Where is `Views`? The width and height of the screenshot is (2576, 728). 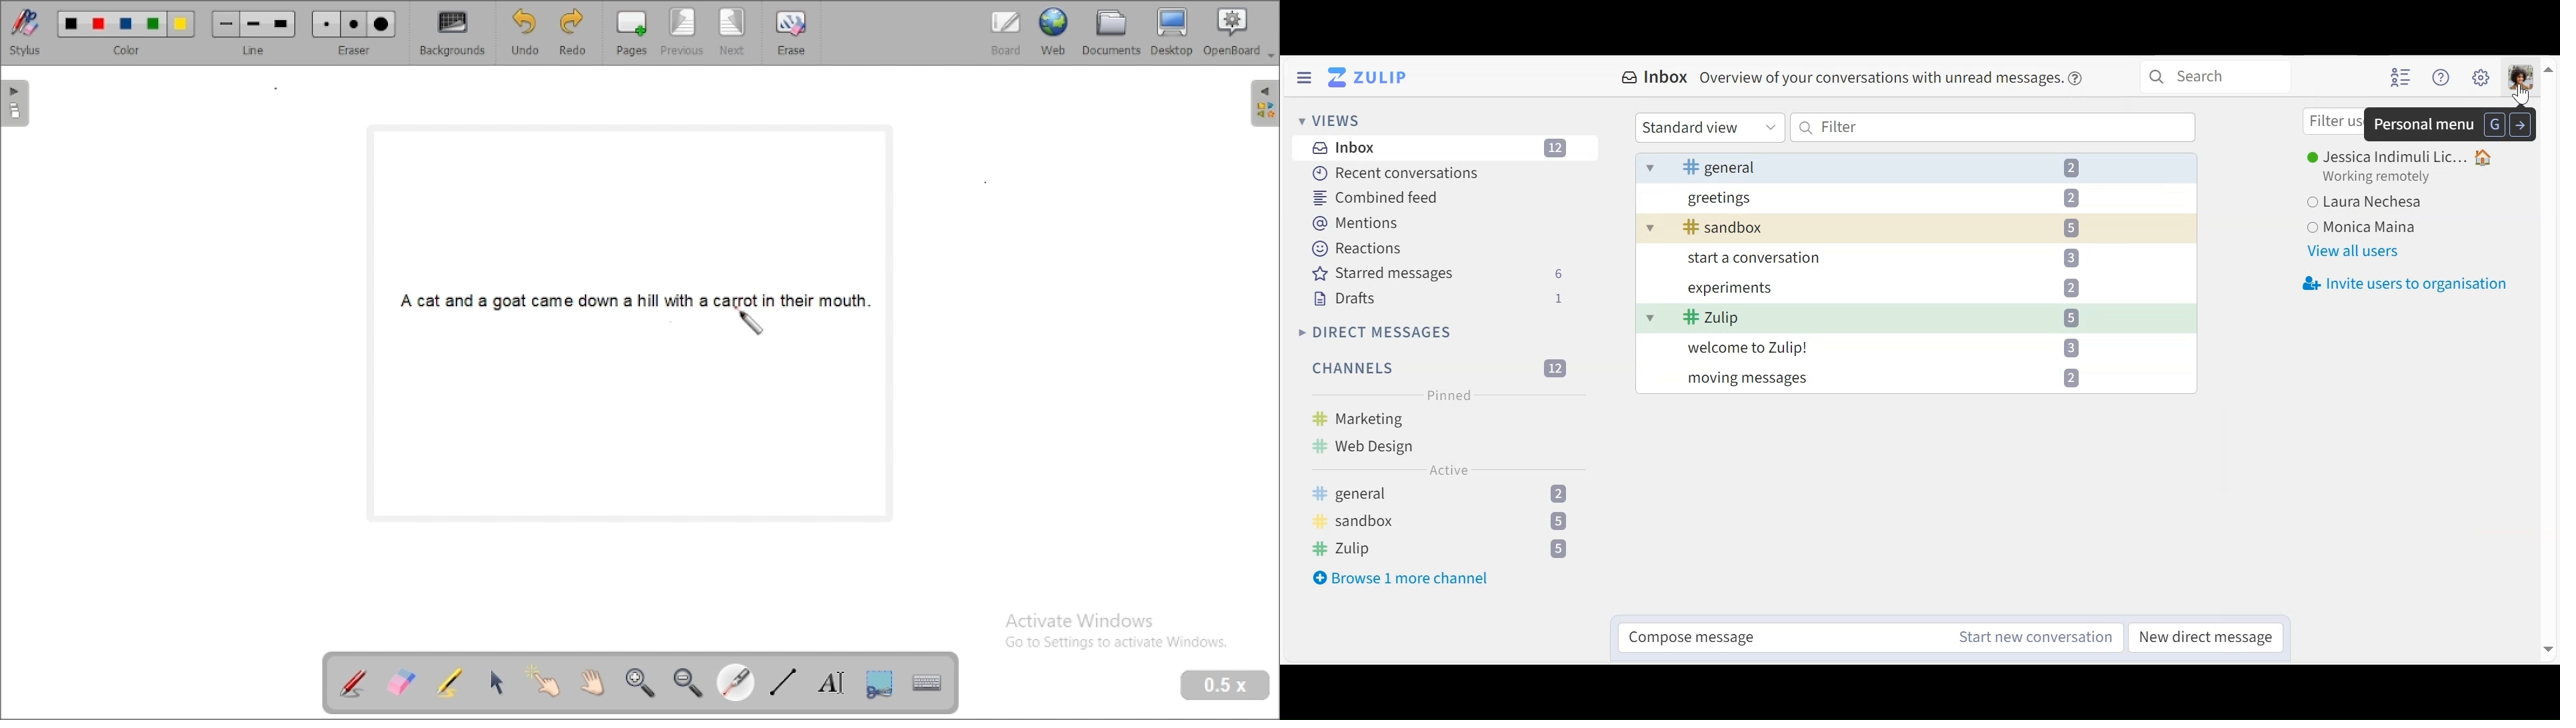 Views is located at coordinates (1327, 121).